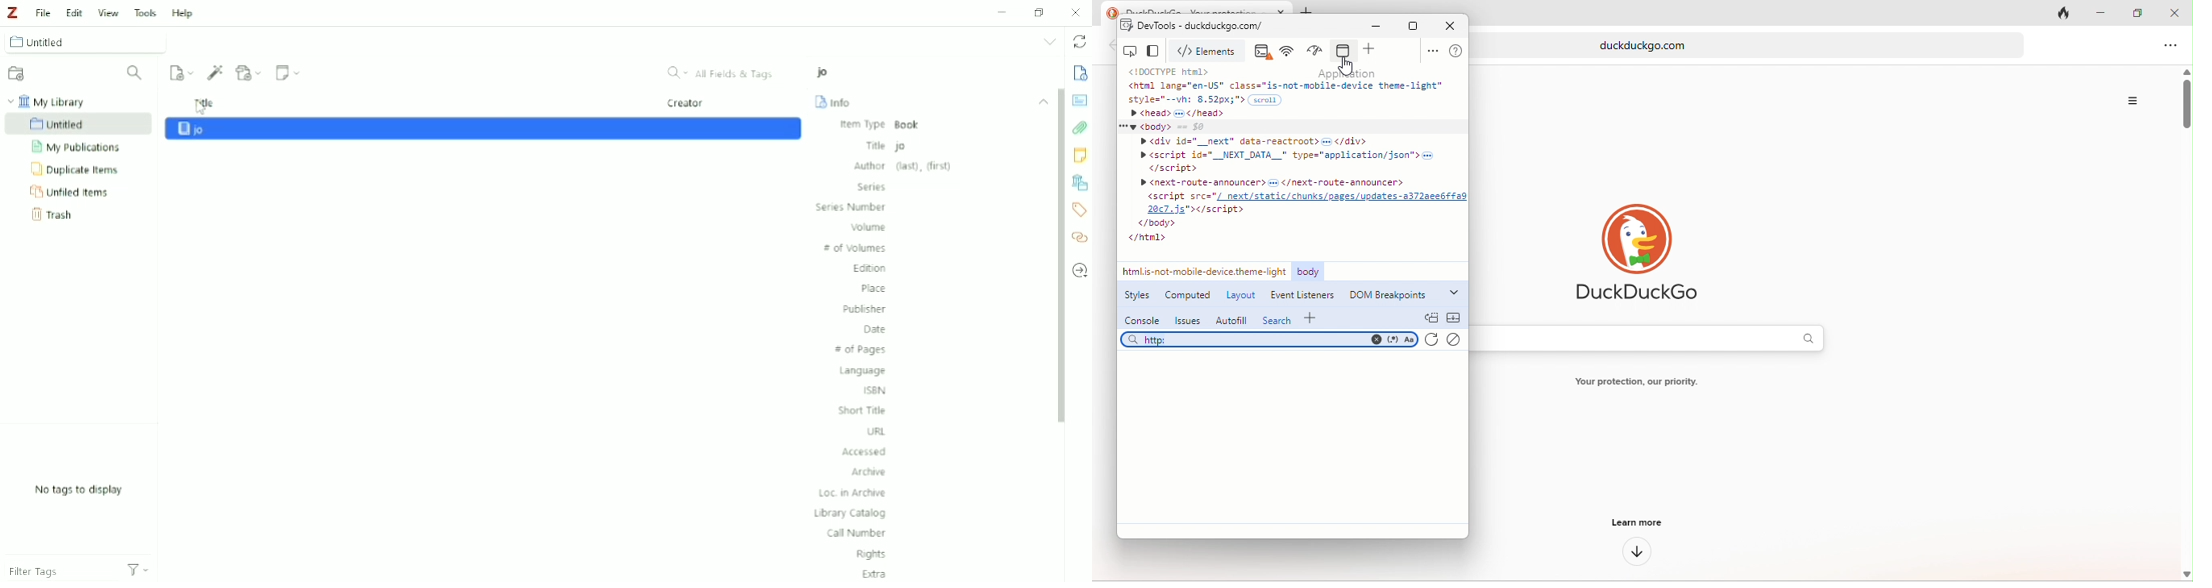  Describe the element at coordinates (79, 490) in the screenshot. I see `No tags to display` at that location.